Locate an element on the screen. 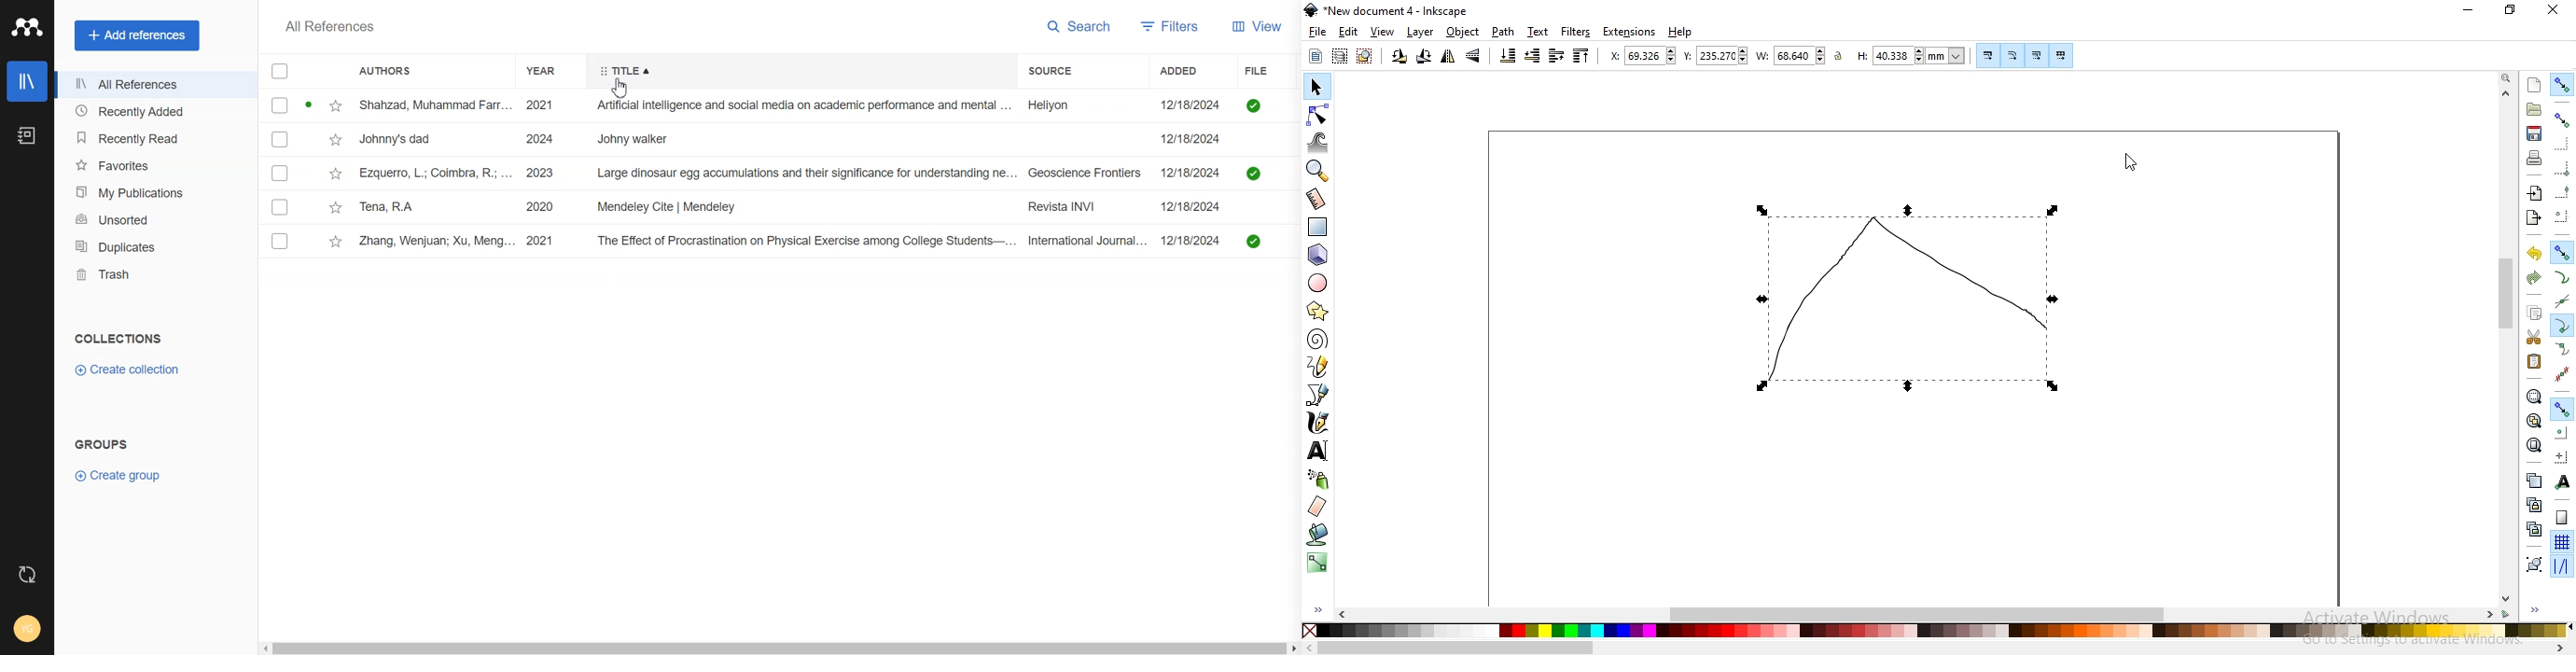 The height and width of the screenshot is (672, 2576). file is located at coordinates (1317, 32).